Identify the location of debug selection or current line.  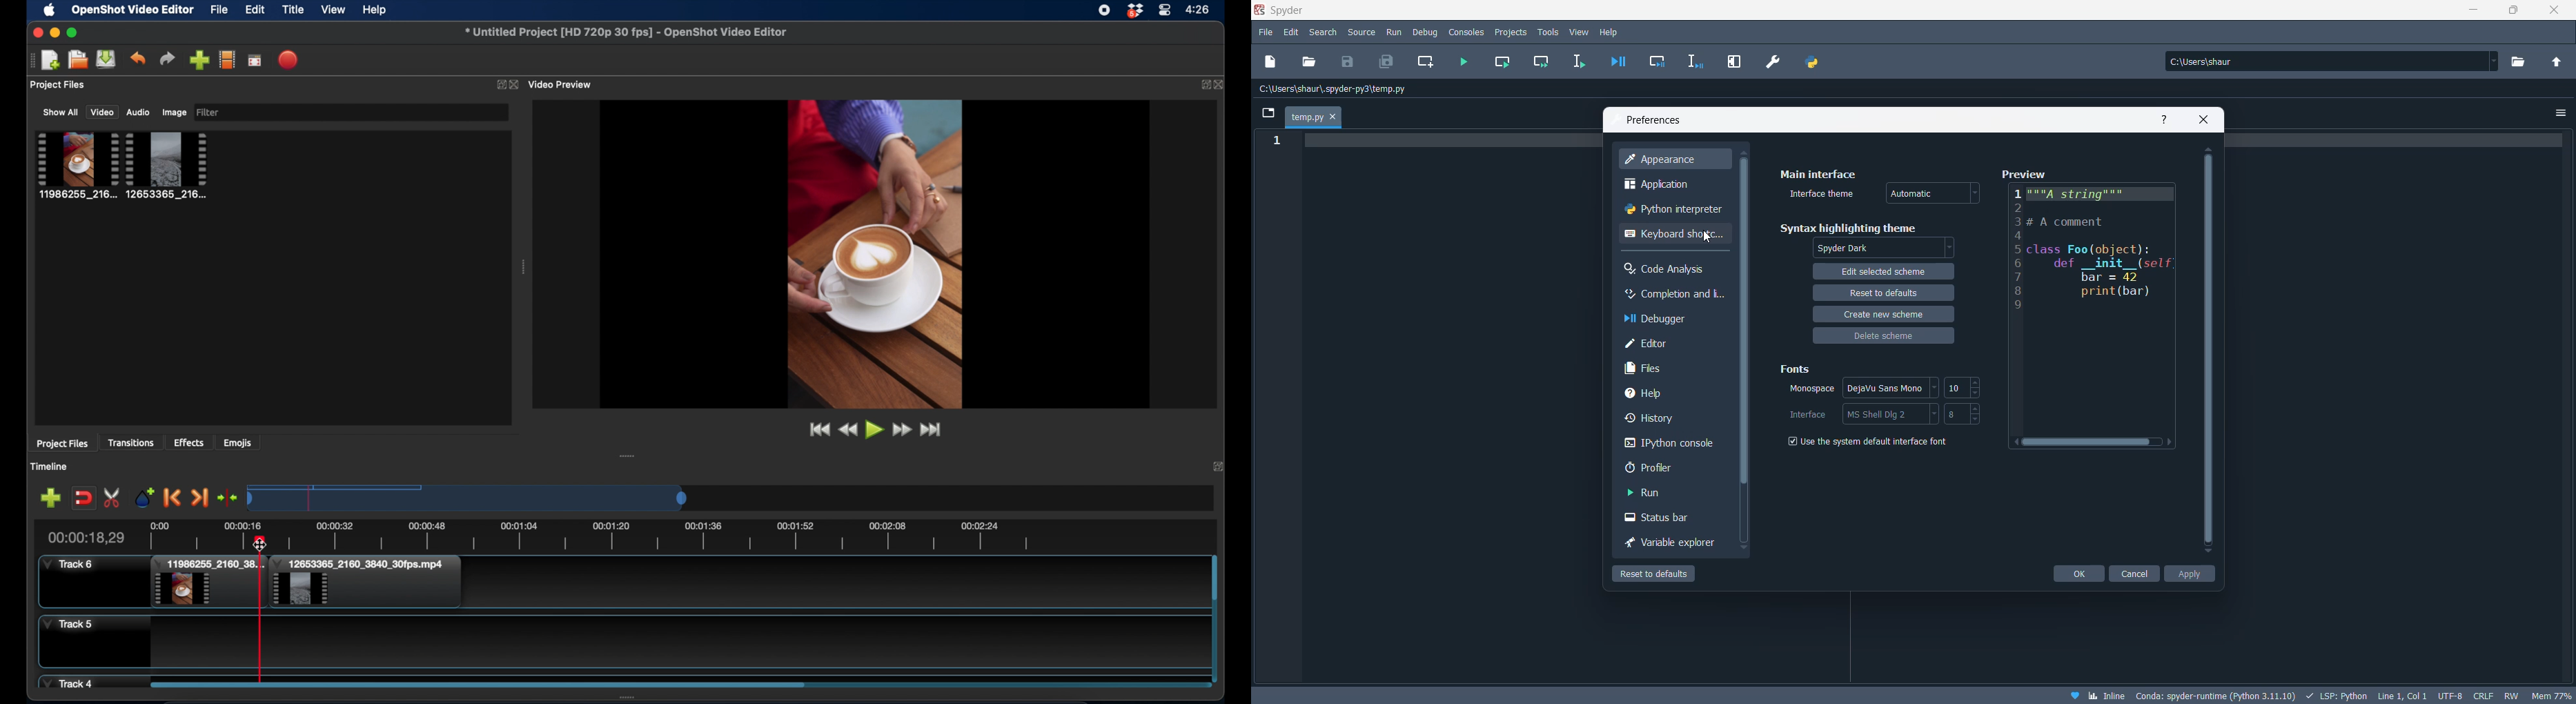
(1696, 63).